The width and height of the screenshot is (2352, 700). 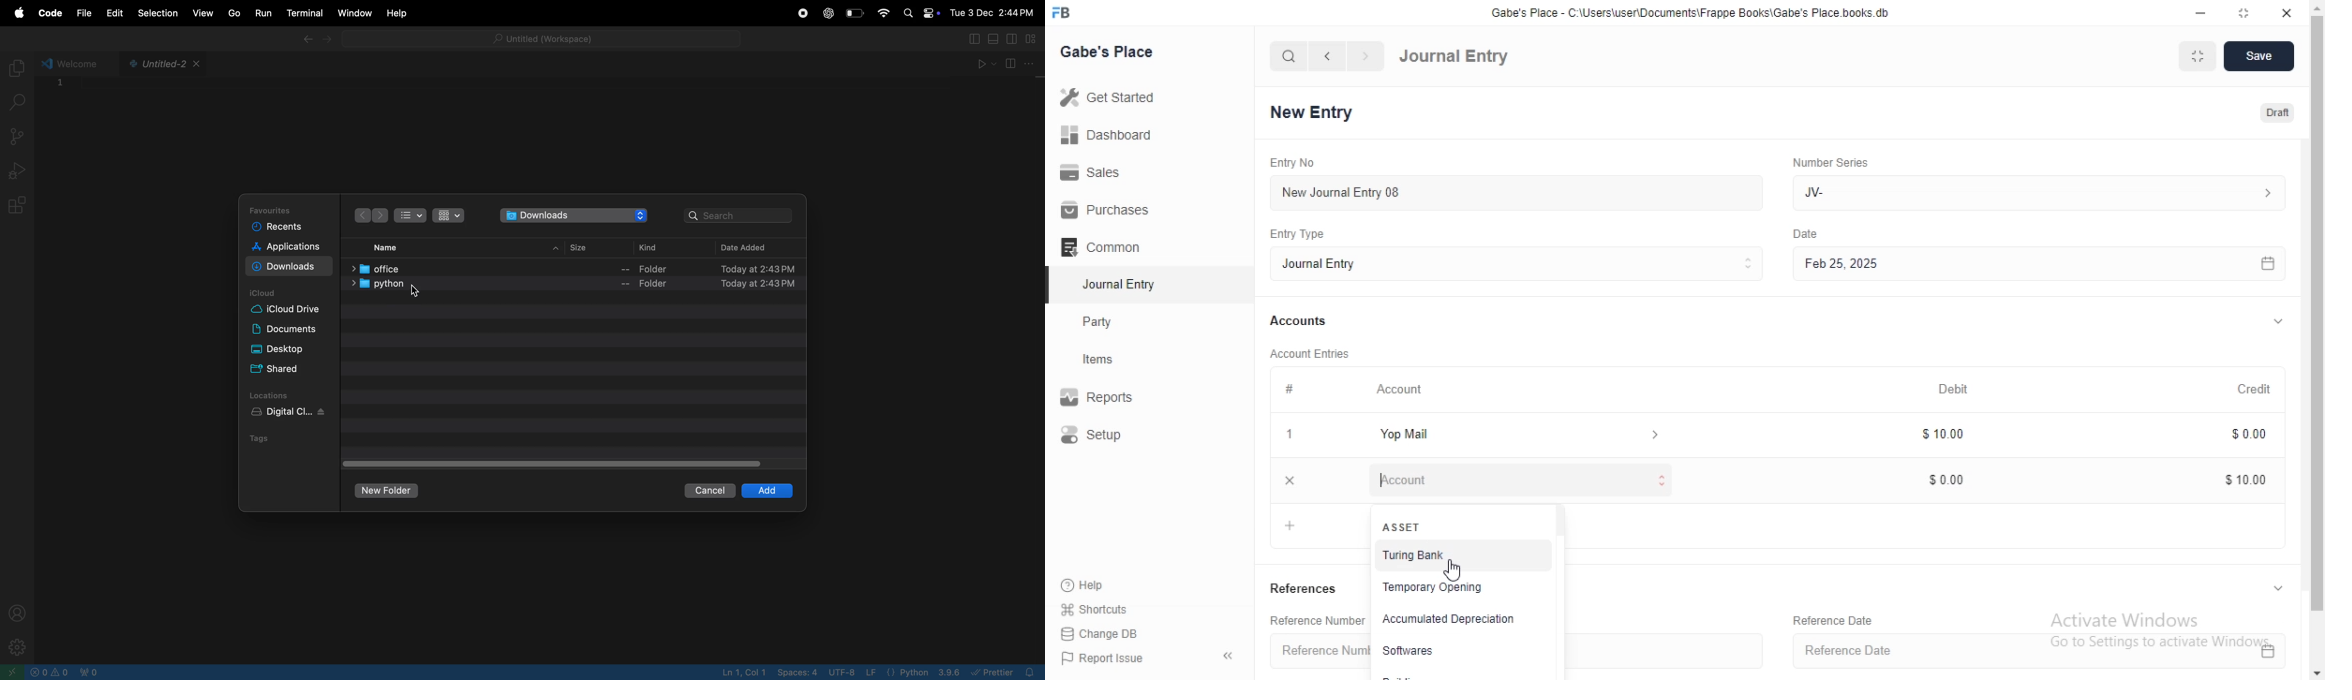 What do you see at coordinates (2317, 339) in the screenshot?
I see `vertical scroll bar` at bounding box center [2317, 339].